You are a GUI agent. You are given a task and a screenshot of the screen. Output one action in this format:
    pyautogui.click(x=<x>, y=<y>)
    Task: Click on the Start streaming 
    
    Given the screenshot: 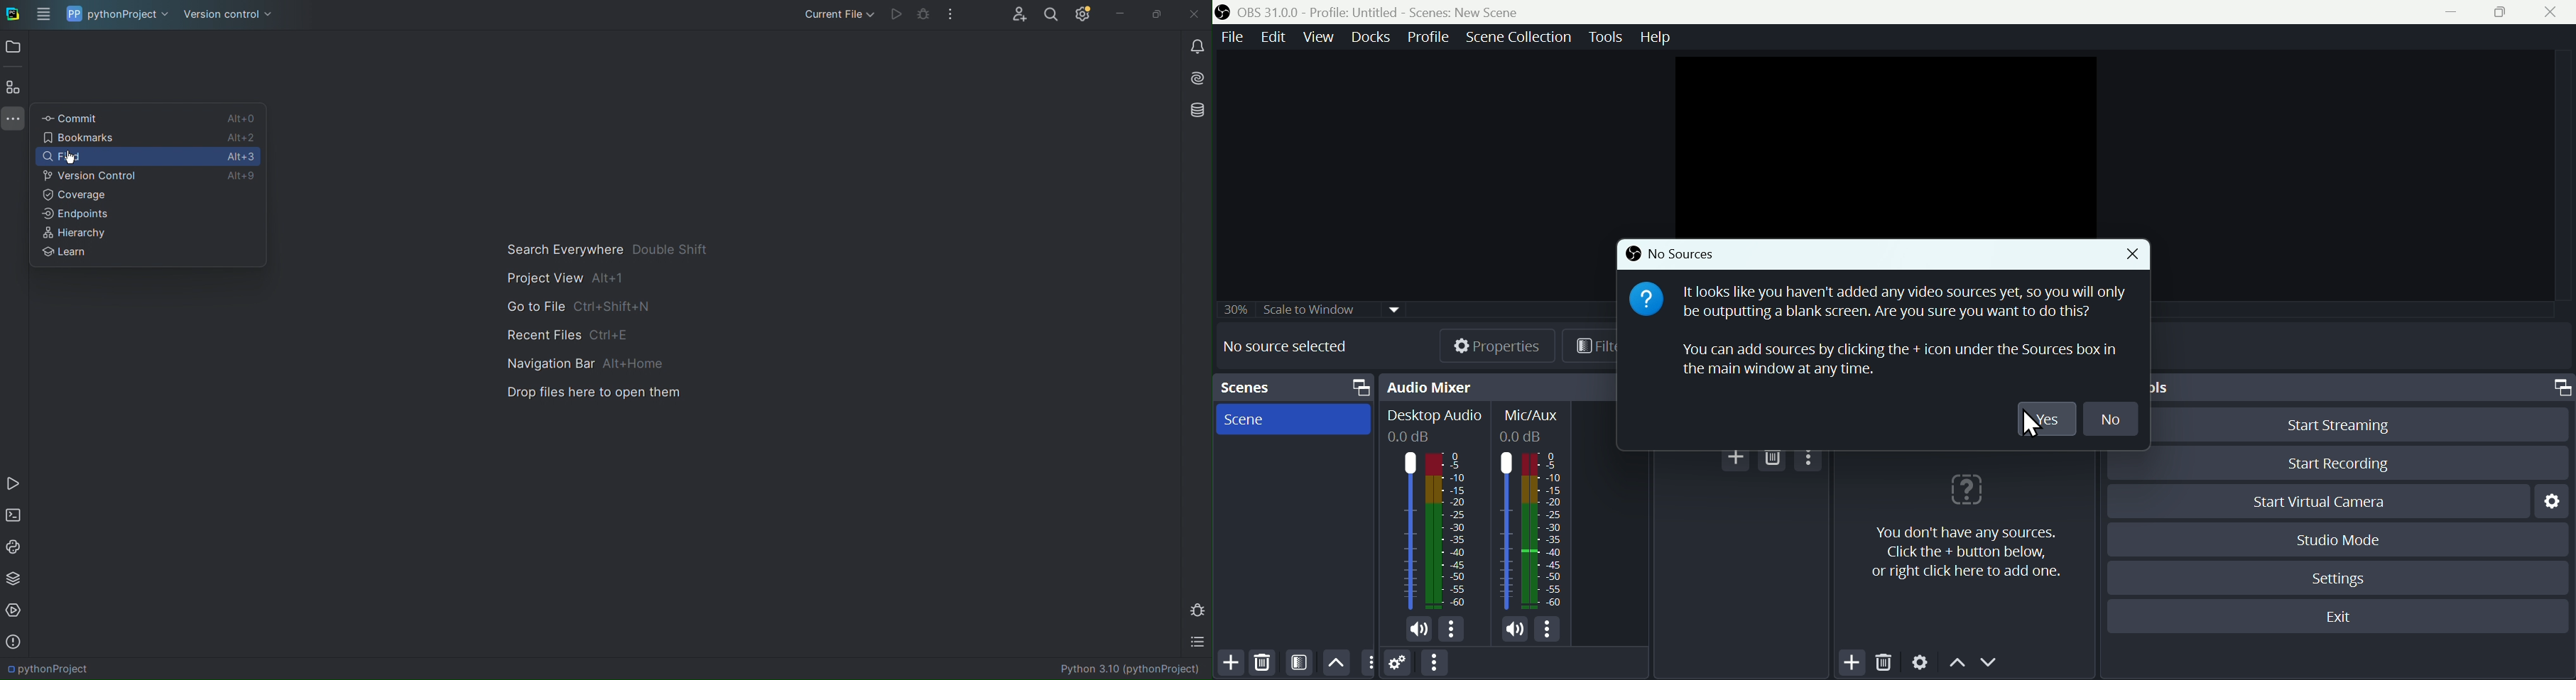 What is the action you would take?
    pyautogui.click(x=2352, y=425)
    